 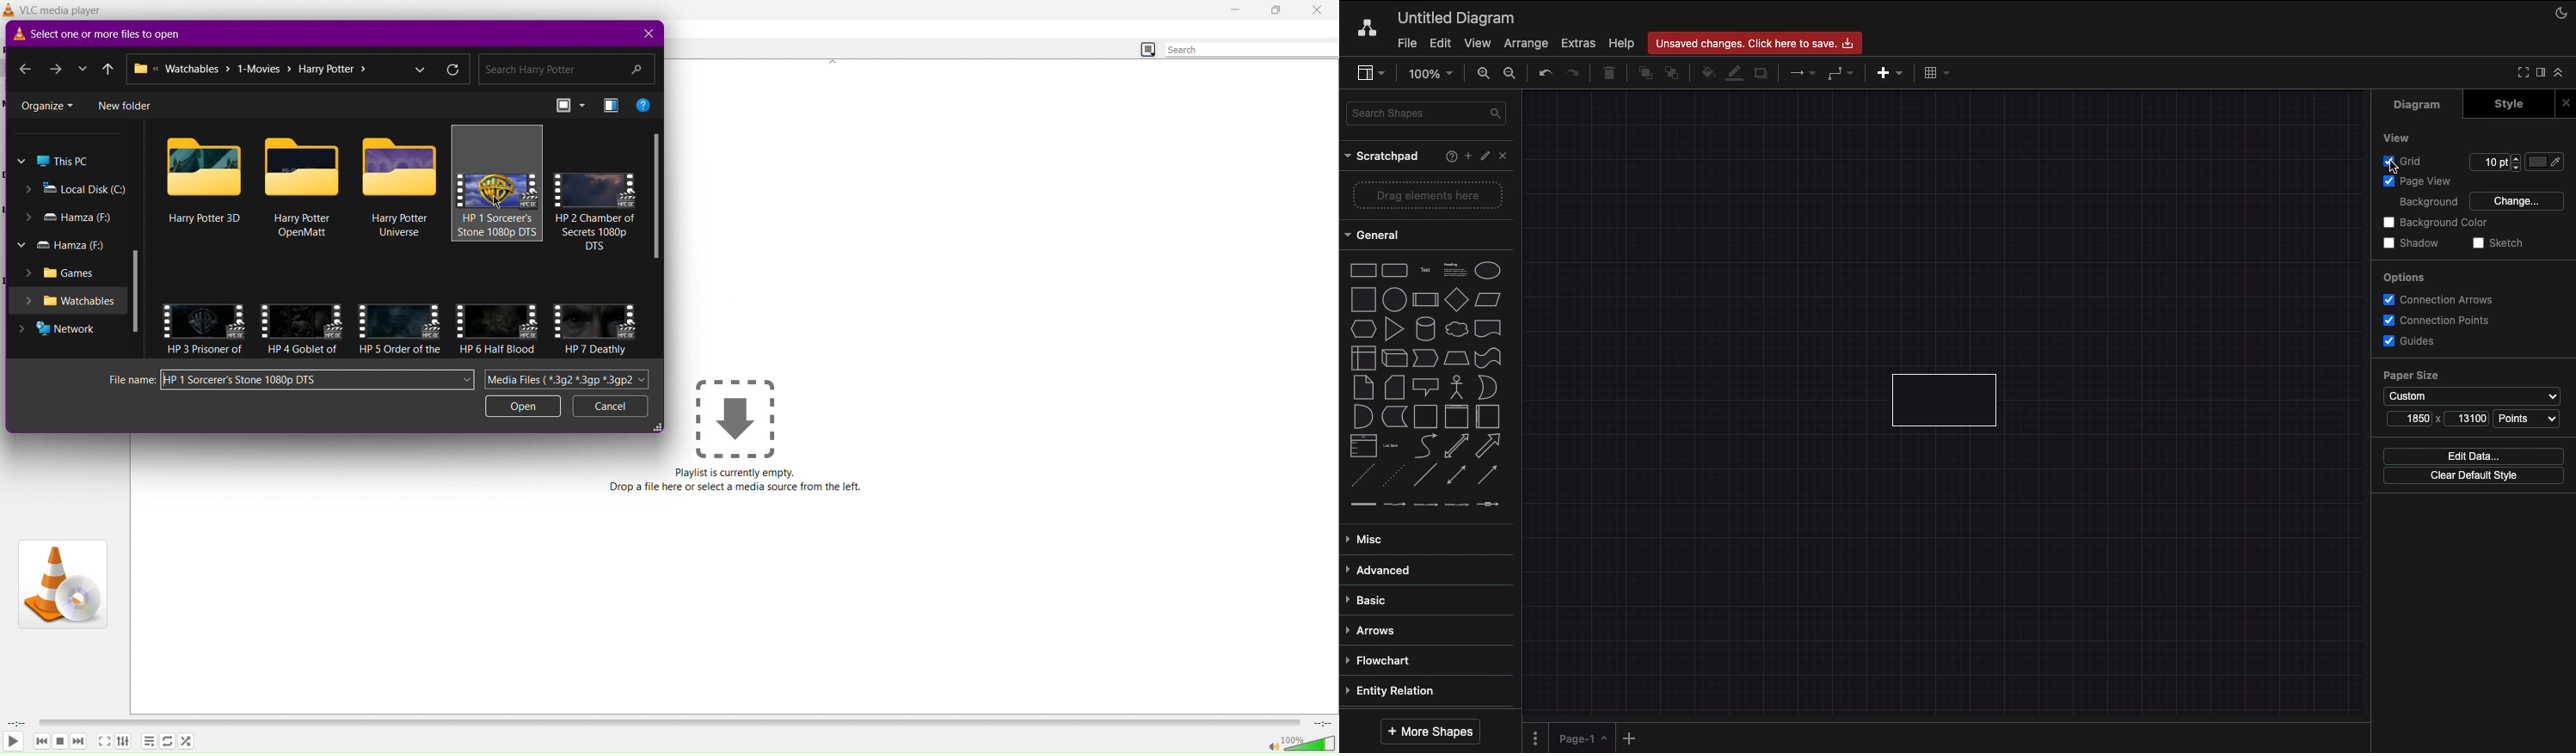 What do you see at coordinates (2546, 163) in the screenshot?
I see `Fill color` at bounding box center [2546, 163].